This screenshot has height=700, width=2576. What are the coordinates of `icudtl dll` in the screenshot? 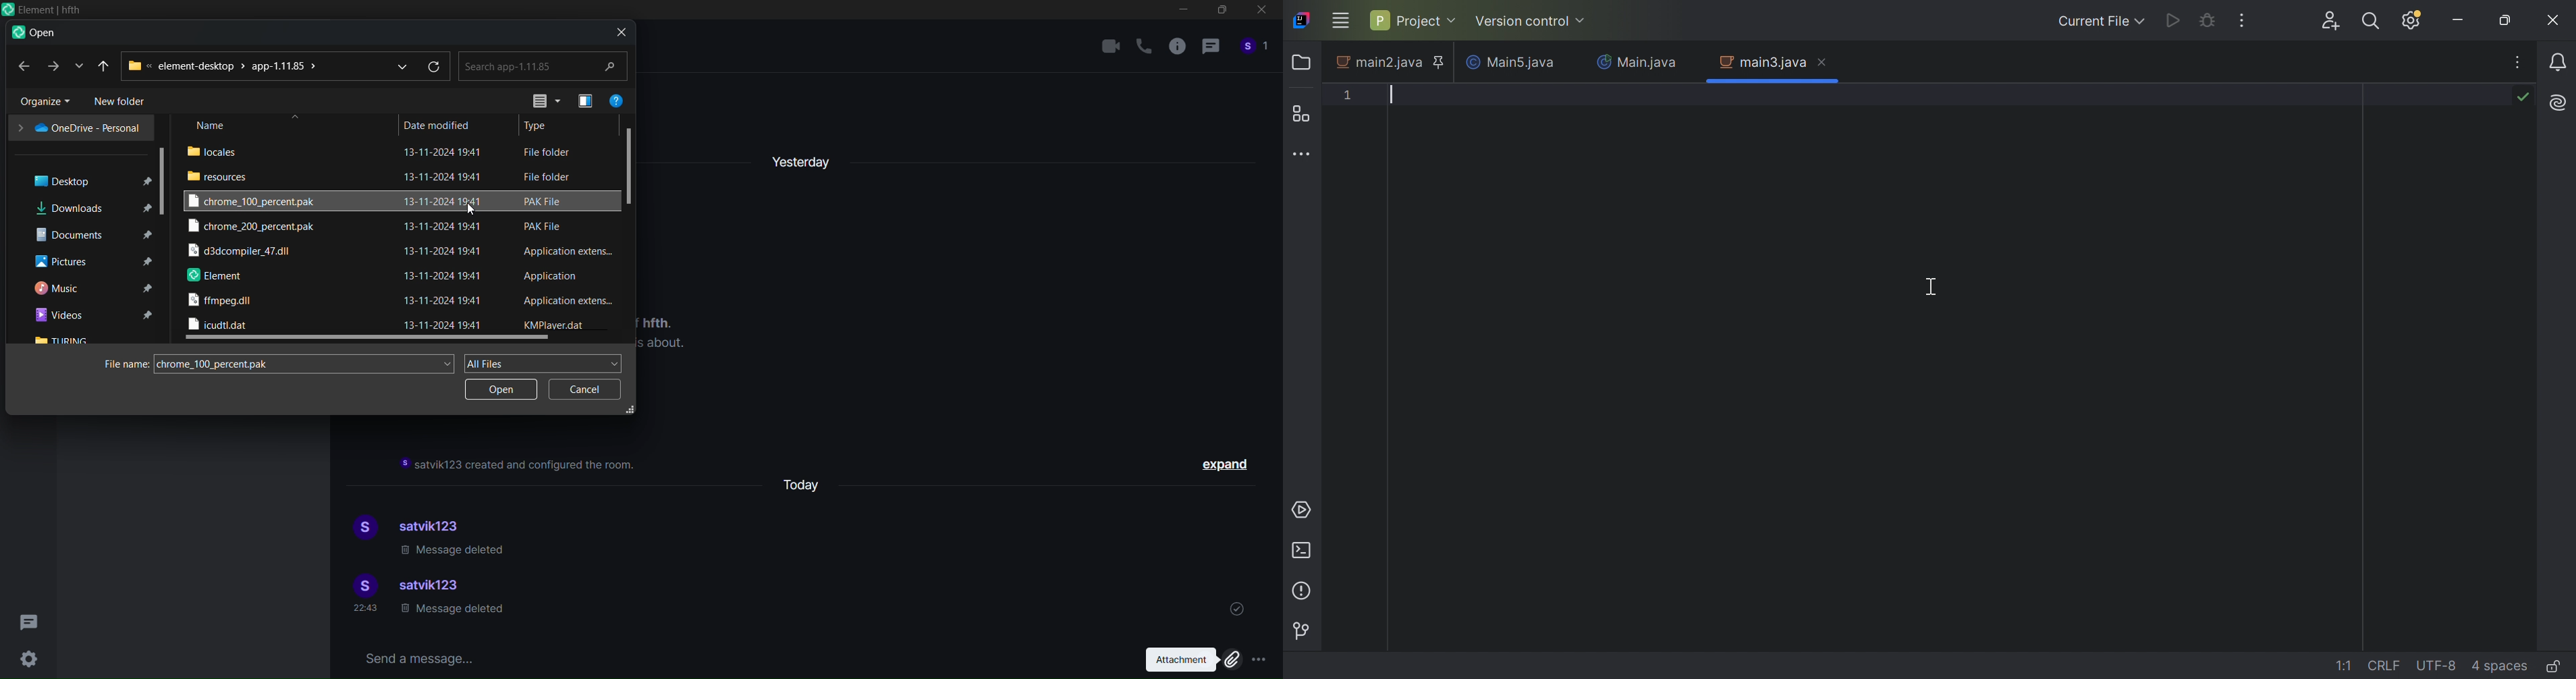 It's located at (219, 325).